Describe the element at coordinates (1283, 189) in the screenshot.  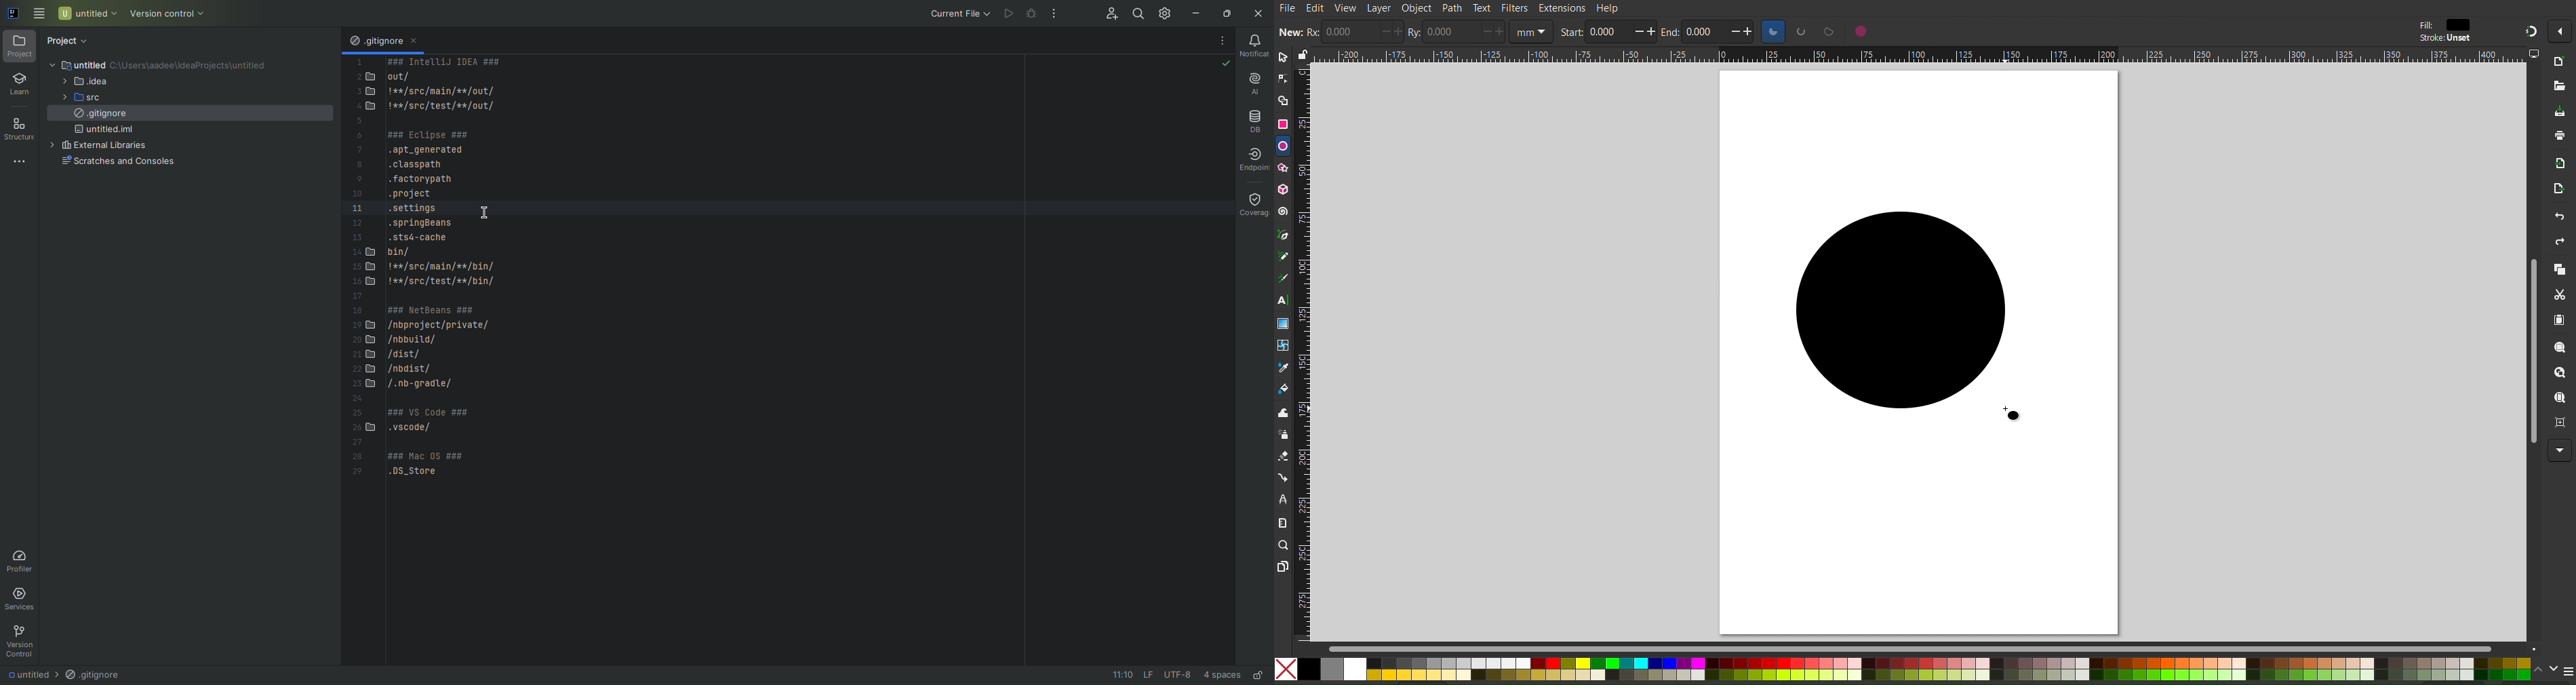
I see `3D Box Tool` at that location.